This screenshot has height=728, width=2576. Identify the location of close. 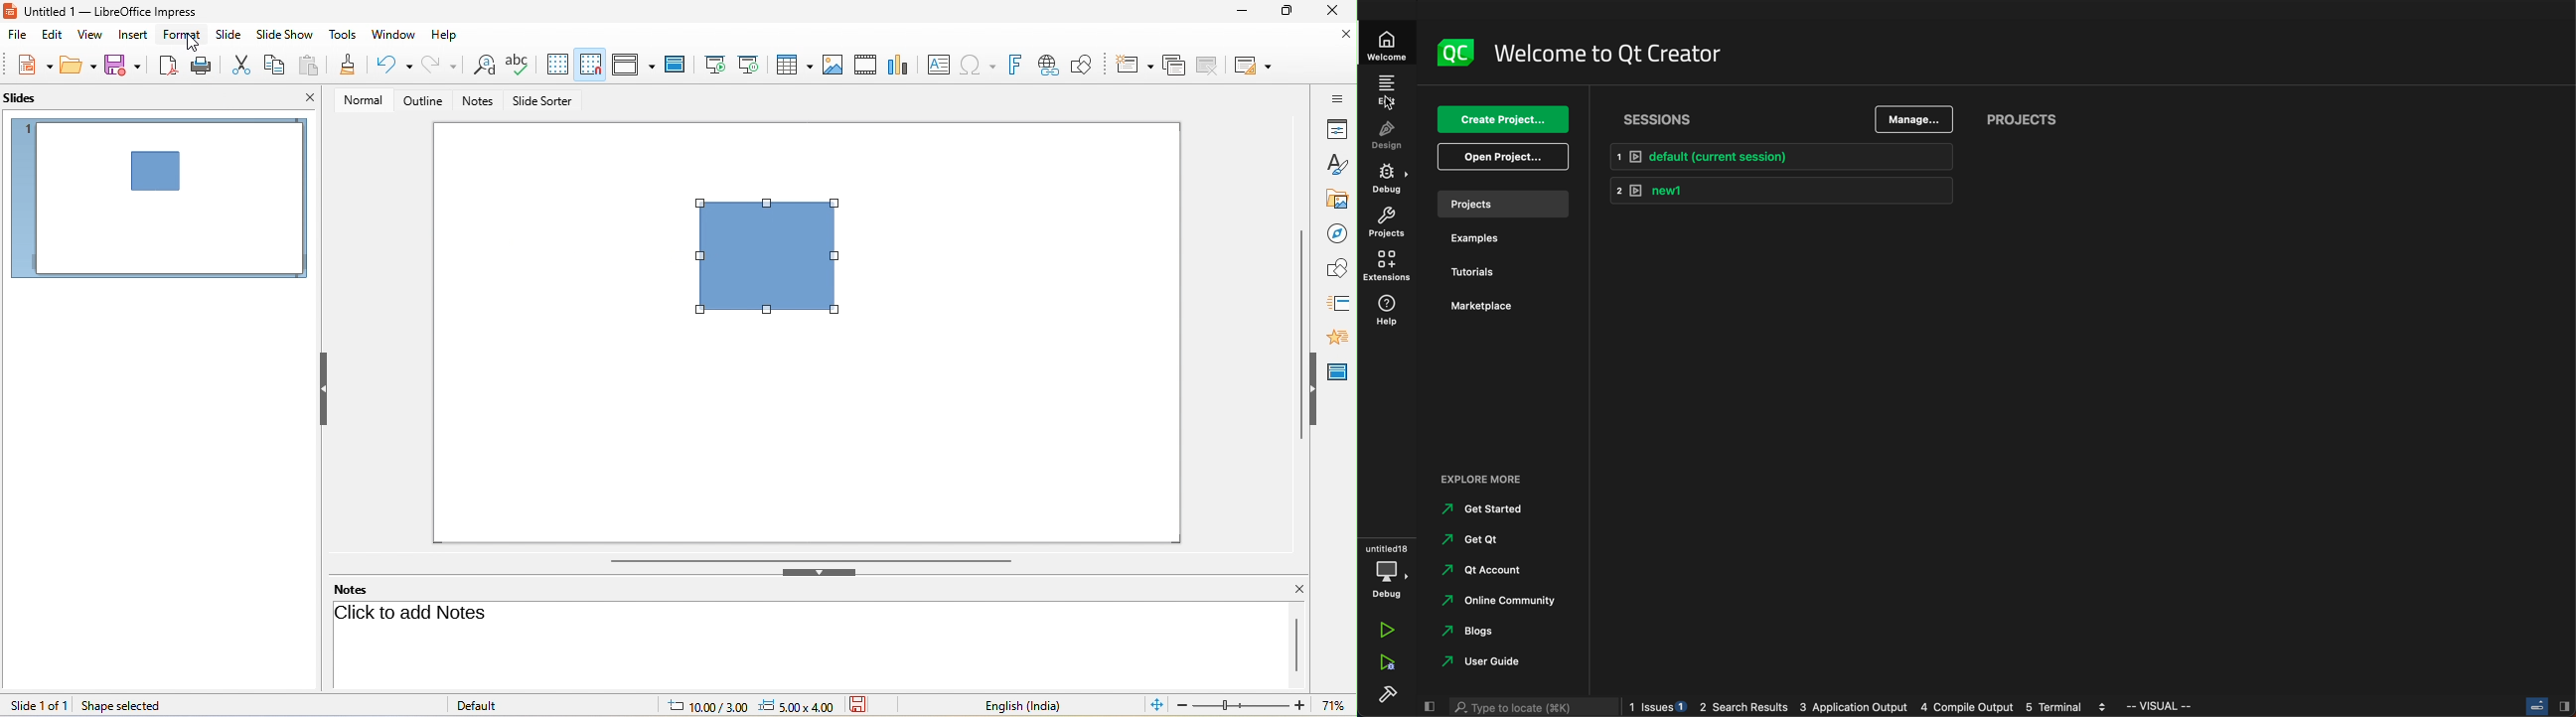
(1337, 13).